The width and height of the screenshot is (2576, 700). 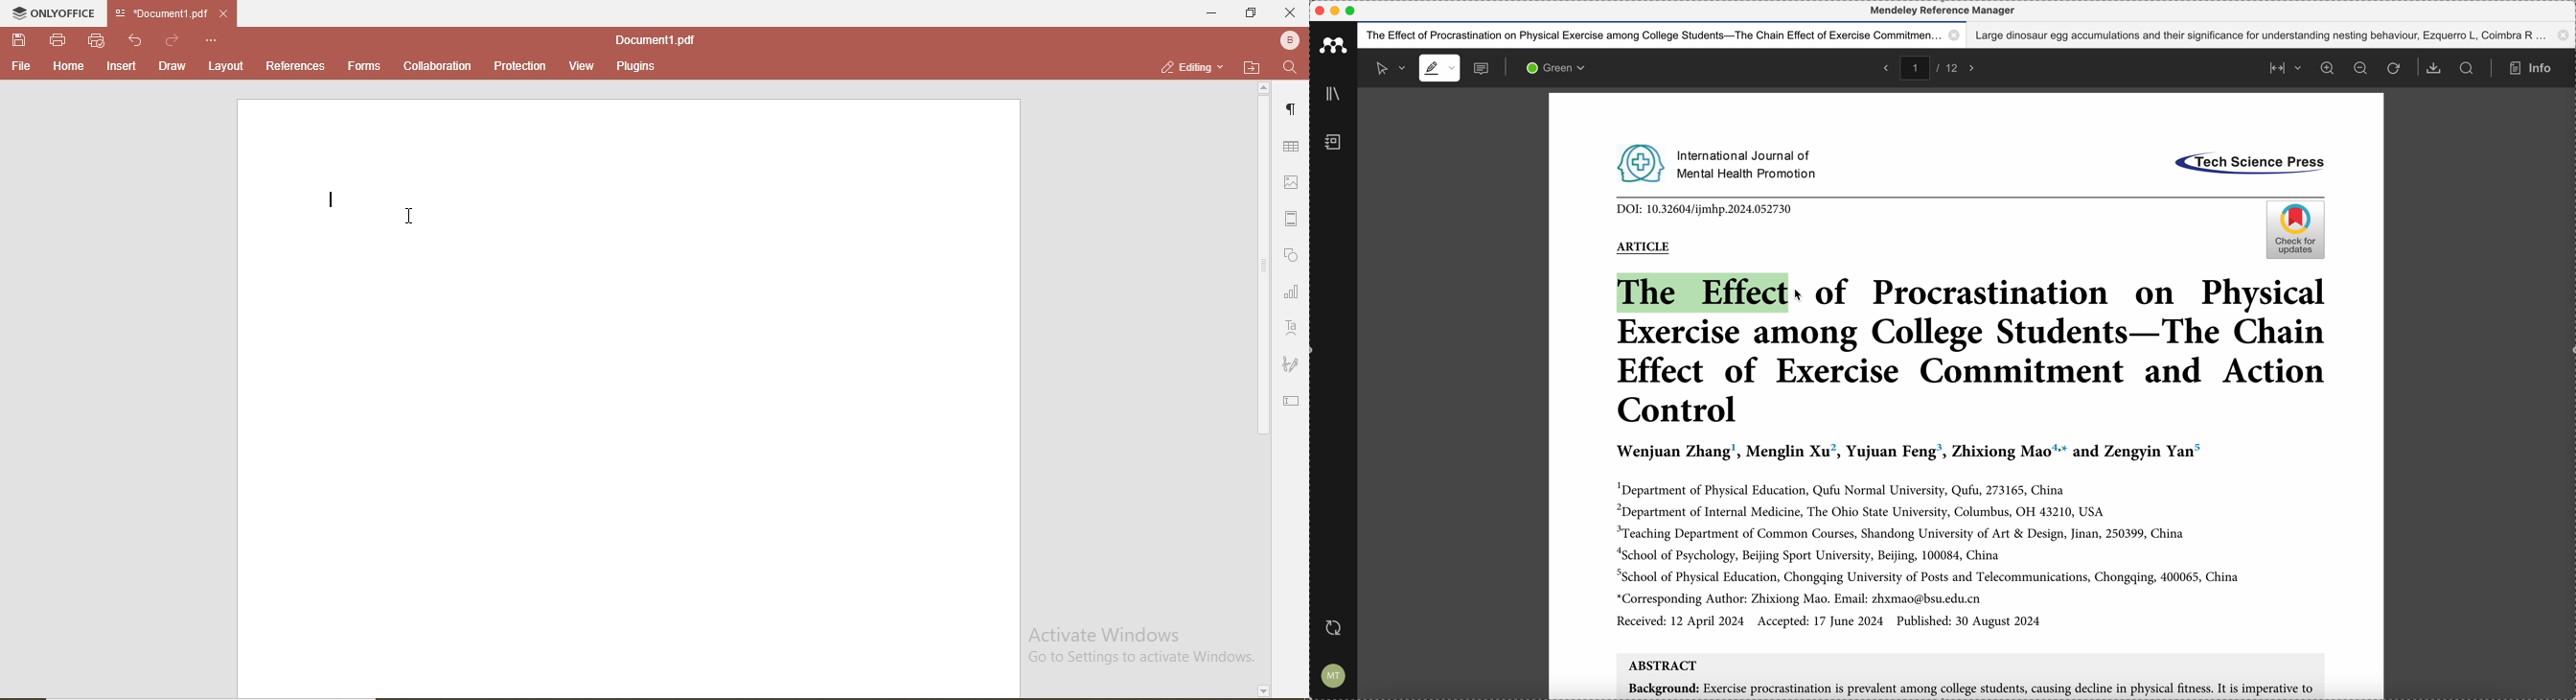 What do you see at coordinates (2096, 396) in the screenshot?
I see `pdf opened` at bounding box center [2096, 396].